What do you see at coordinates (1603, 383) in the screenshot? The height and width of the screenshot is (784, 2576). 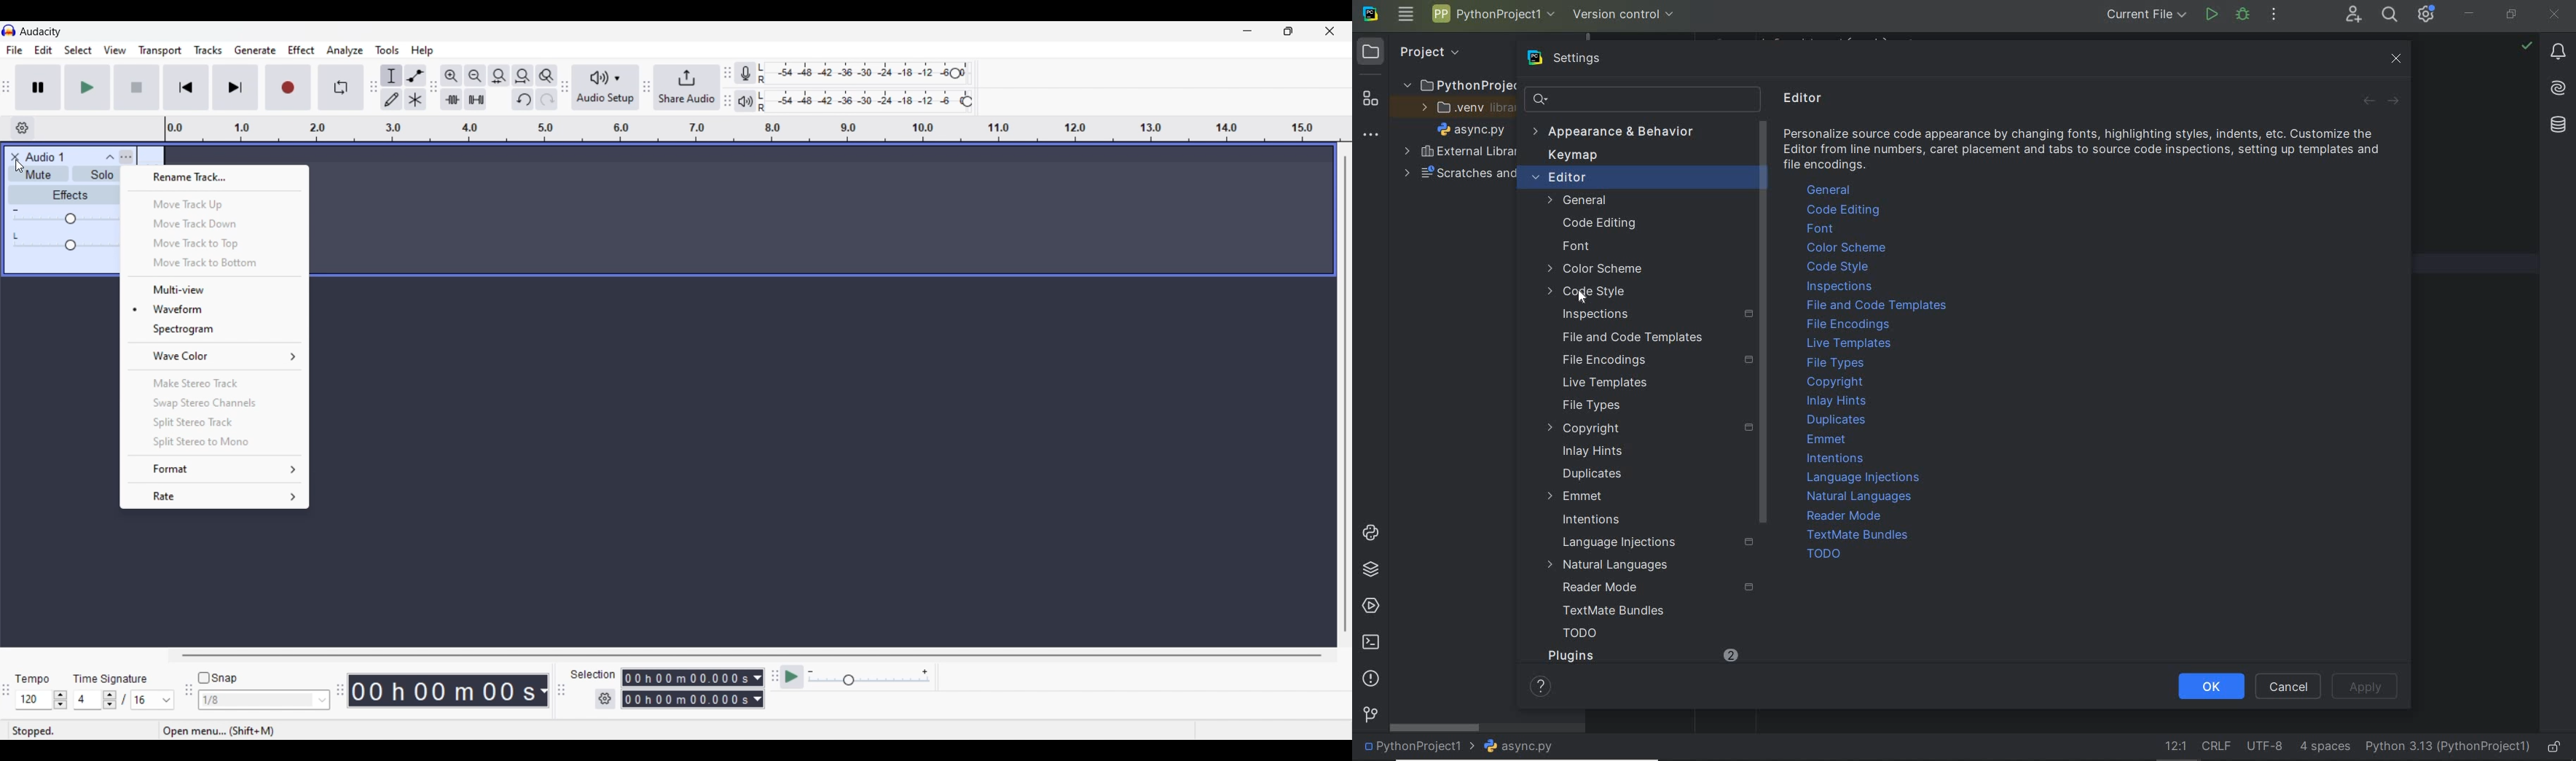 I see `Live Templates` at bounding box center [1603, 383].